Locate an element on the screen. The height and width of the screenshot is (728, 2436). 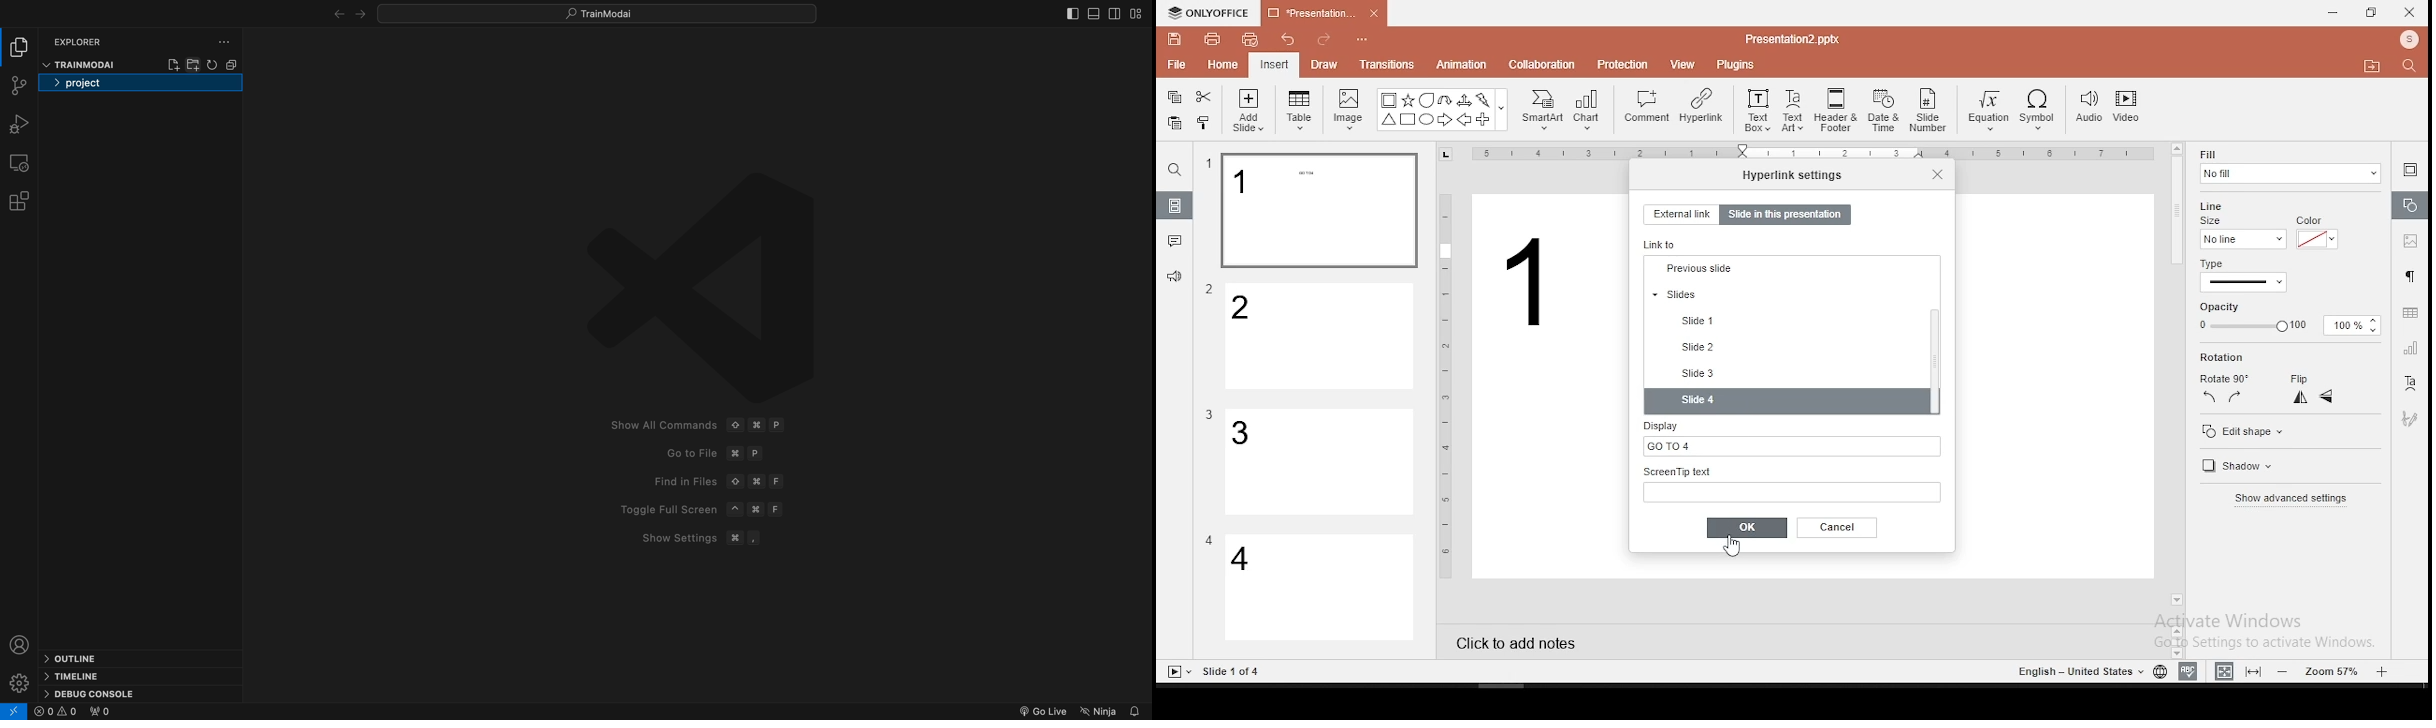
Profile is located at coordinates (2411, 40).